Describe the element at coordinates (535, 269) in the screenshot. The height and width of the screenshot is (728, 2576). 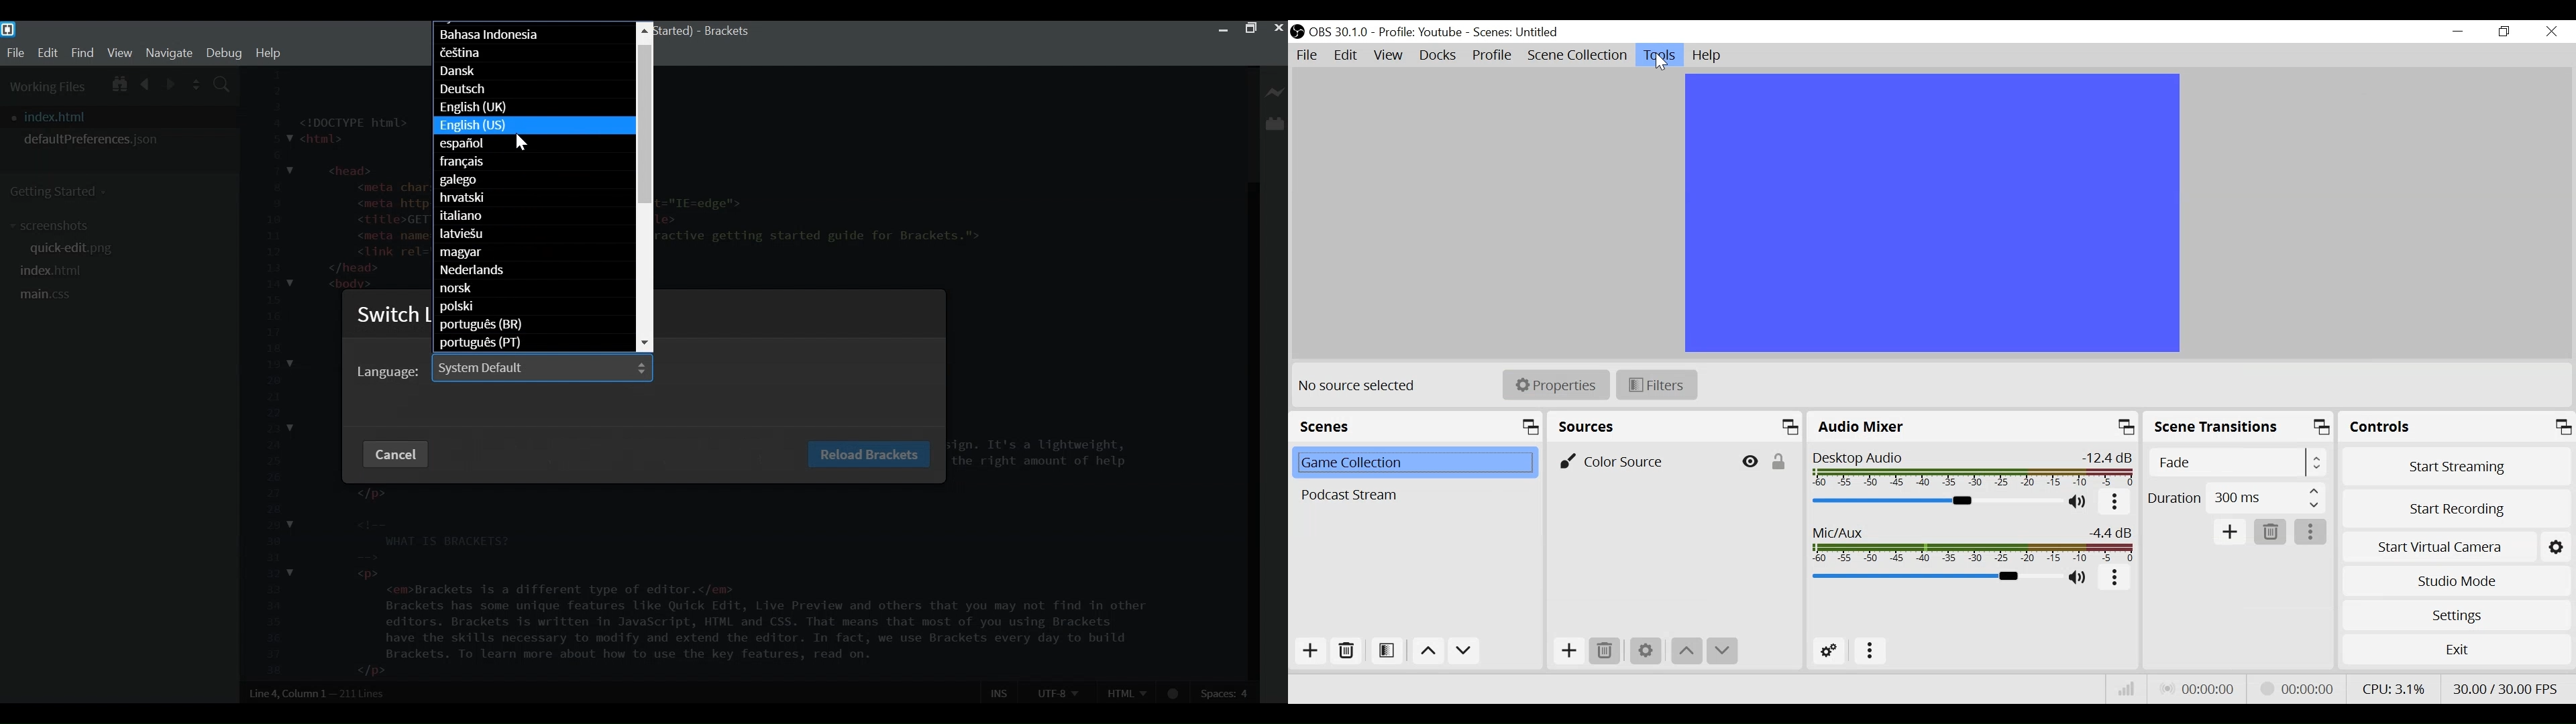
I see `Nederlands` at that location.